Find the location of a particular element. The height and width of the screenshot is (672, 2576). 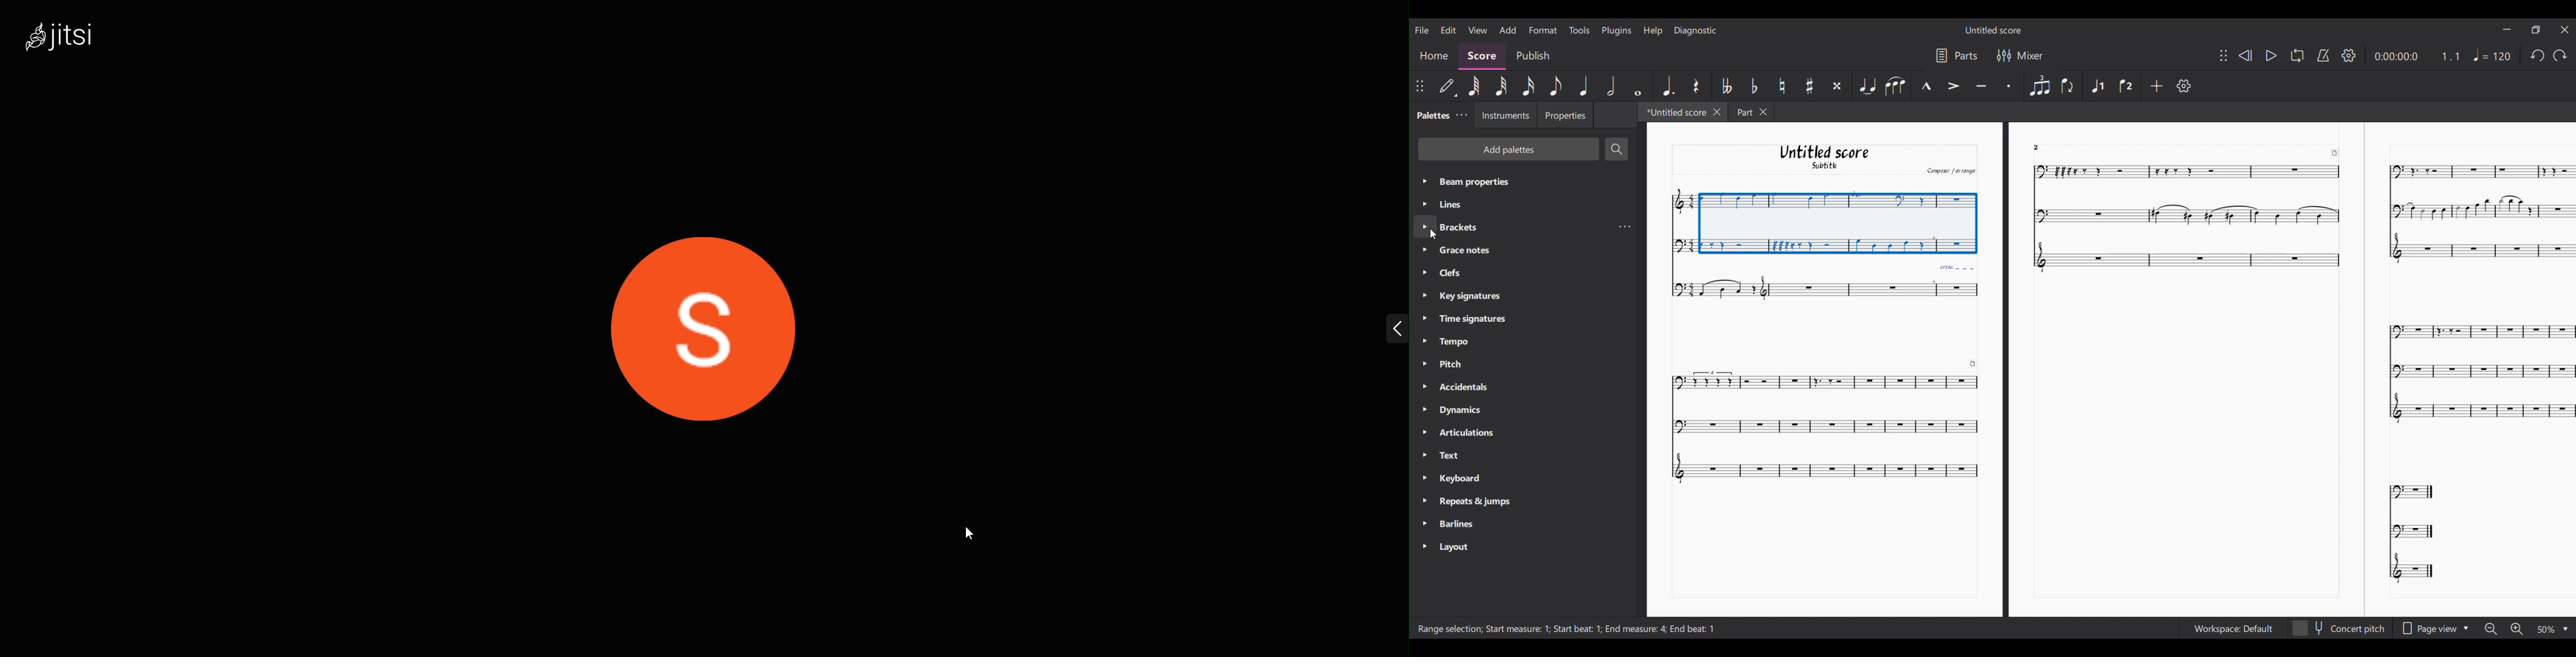

Undo is located at coordinates (2560, 58).